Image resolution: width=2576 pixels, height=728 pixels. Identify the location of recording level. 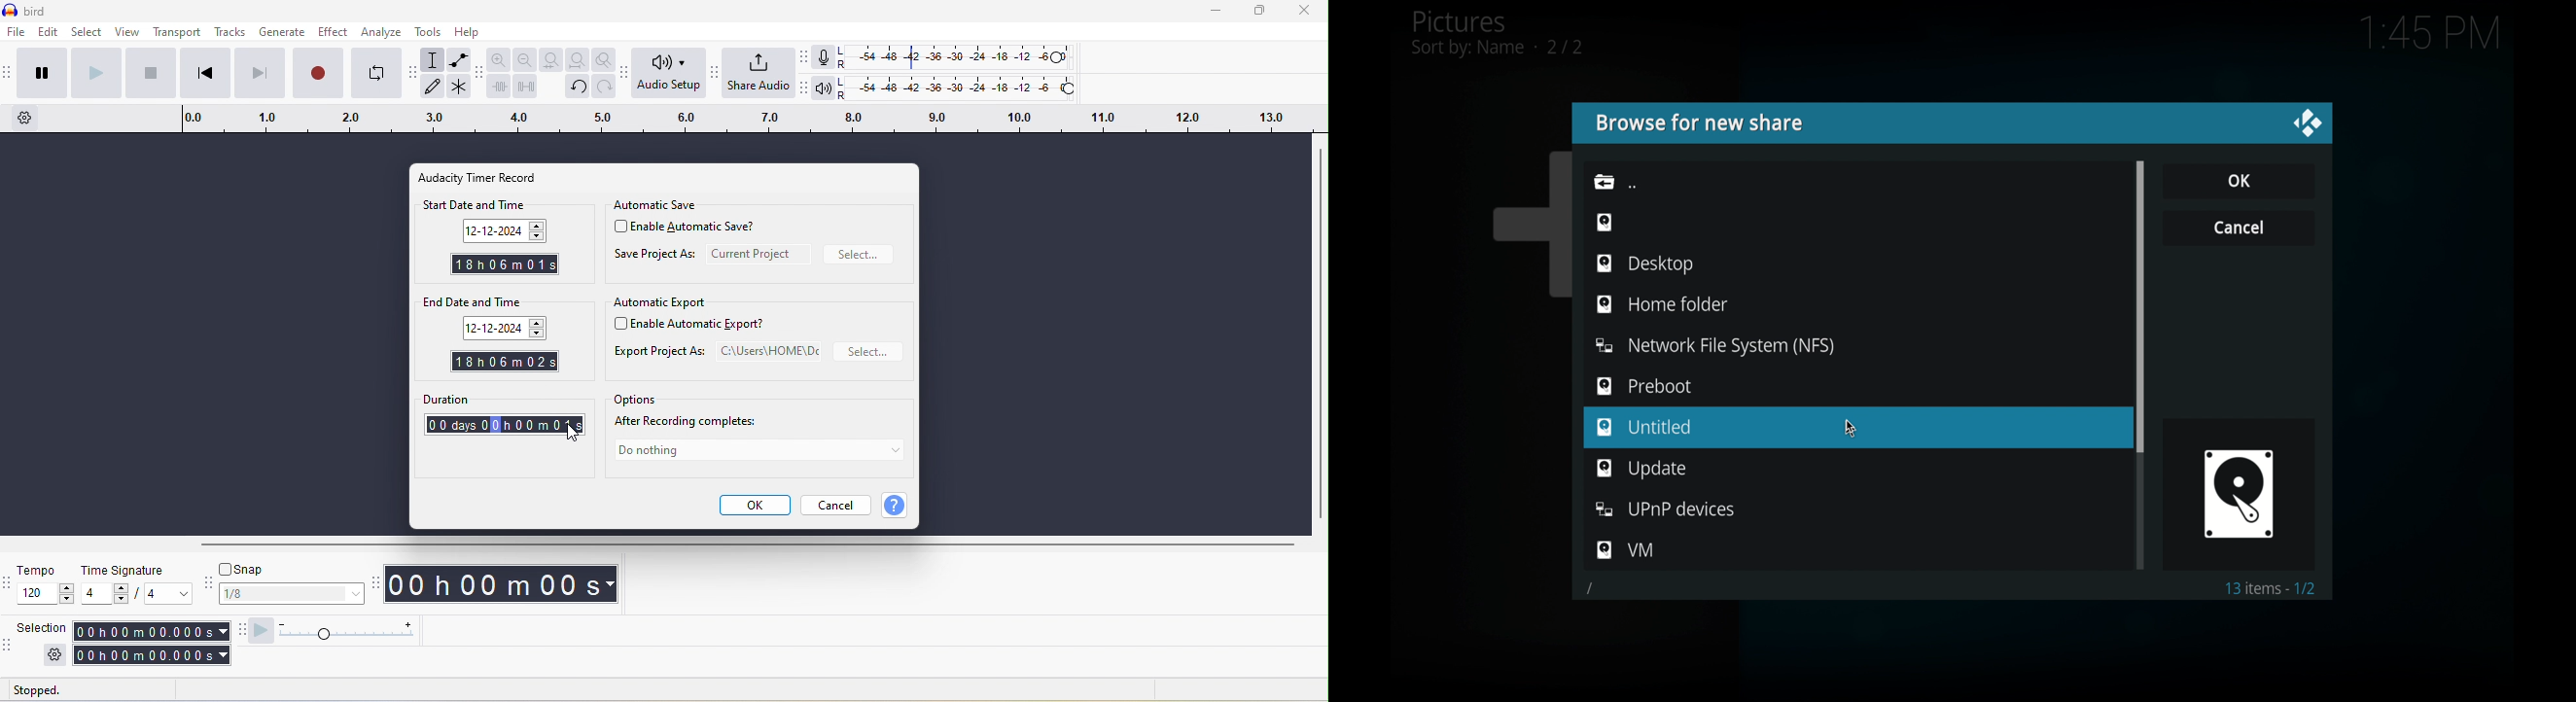
(964, 56).